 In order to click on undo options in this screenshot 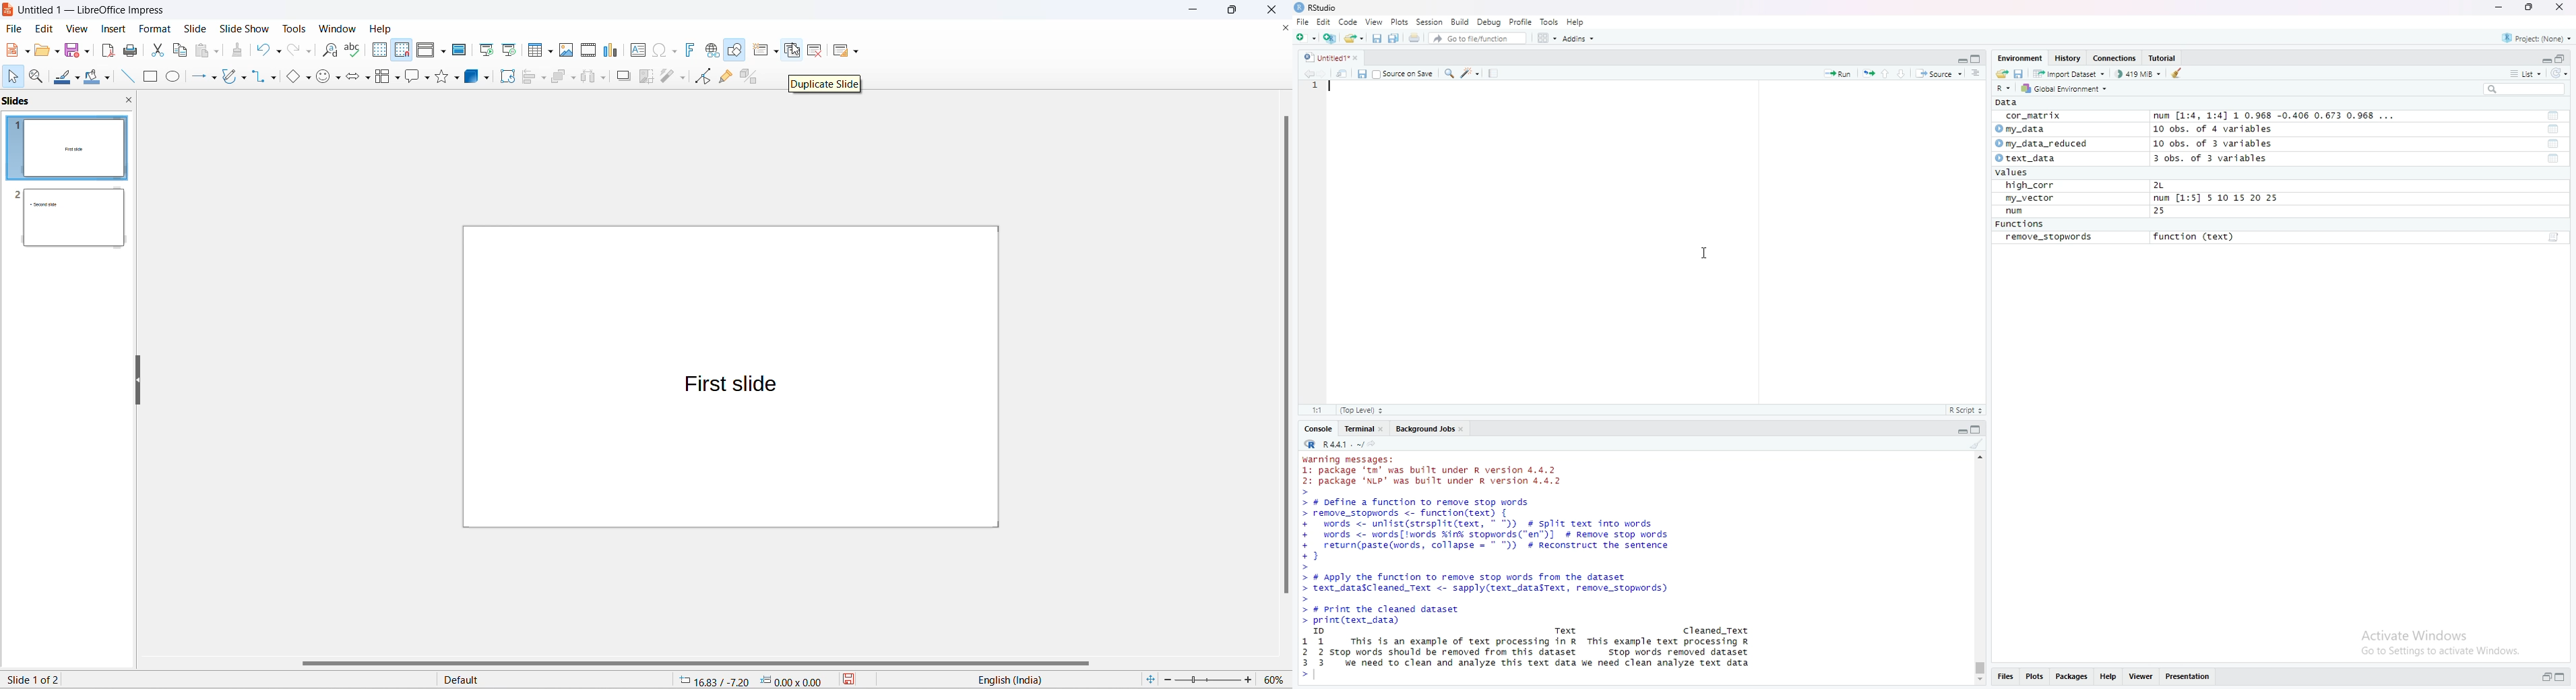, I will do `click(277, 50)`.